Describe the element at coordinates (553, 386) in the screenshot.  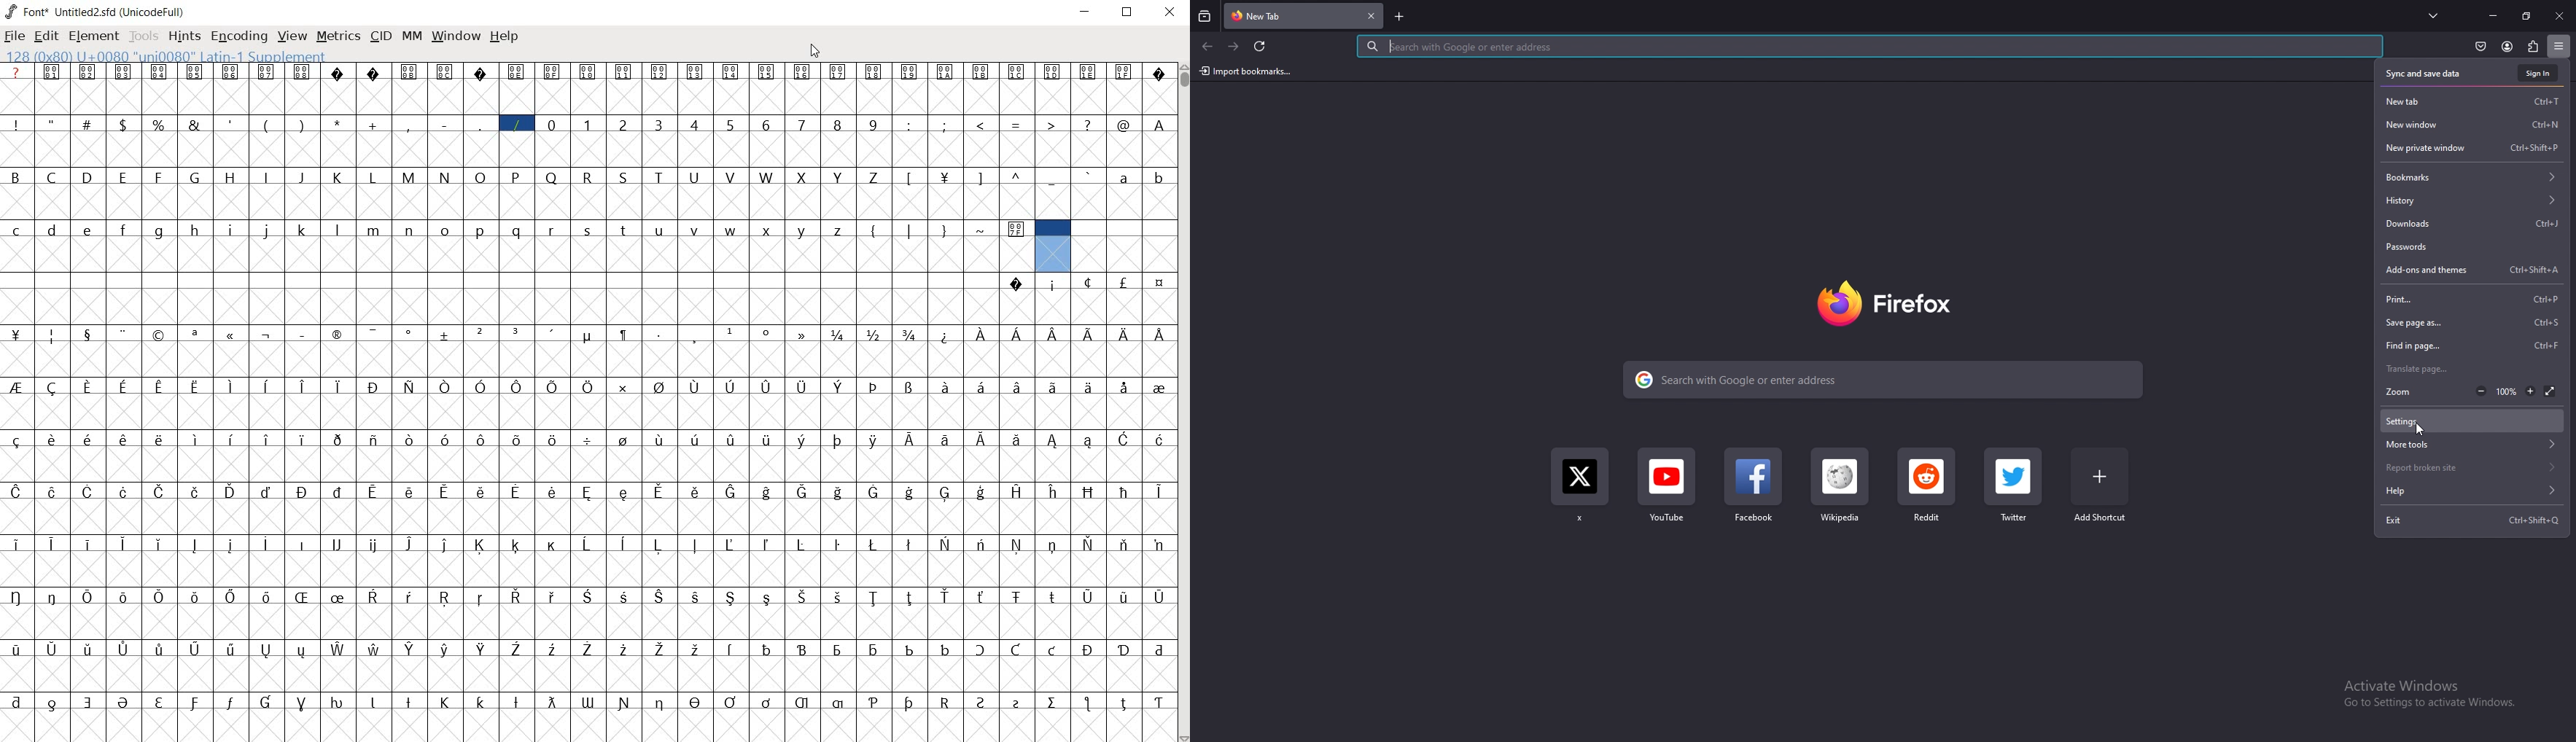
I see `Symbol` at that location.